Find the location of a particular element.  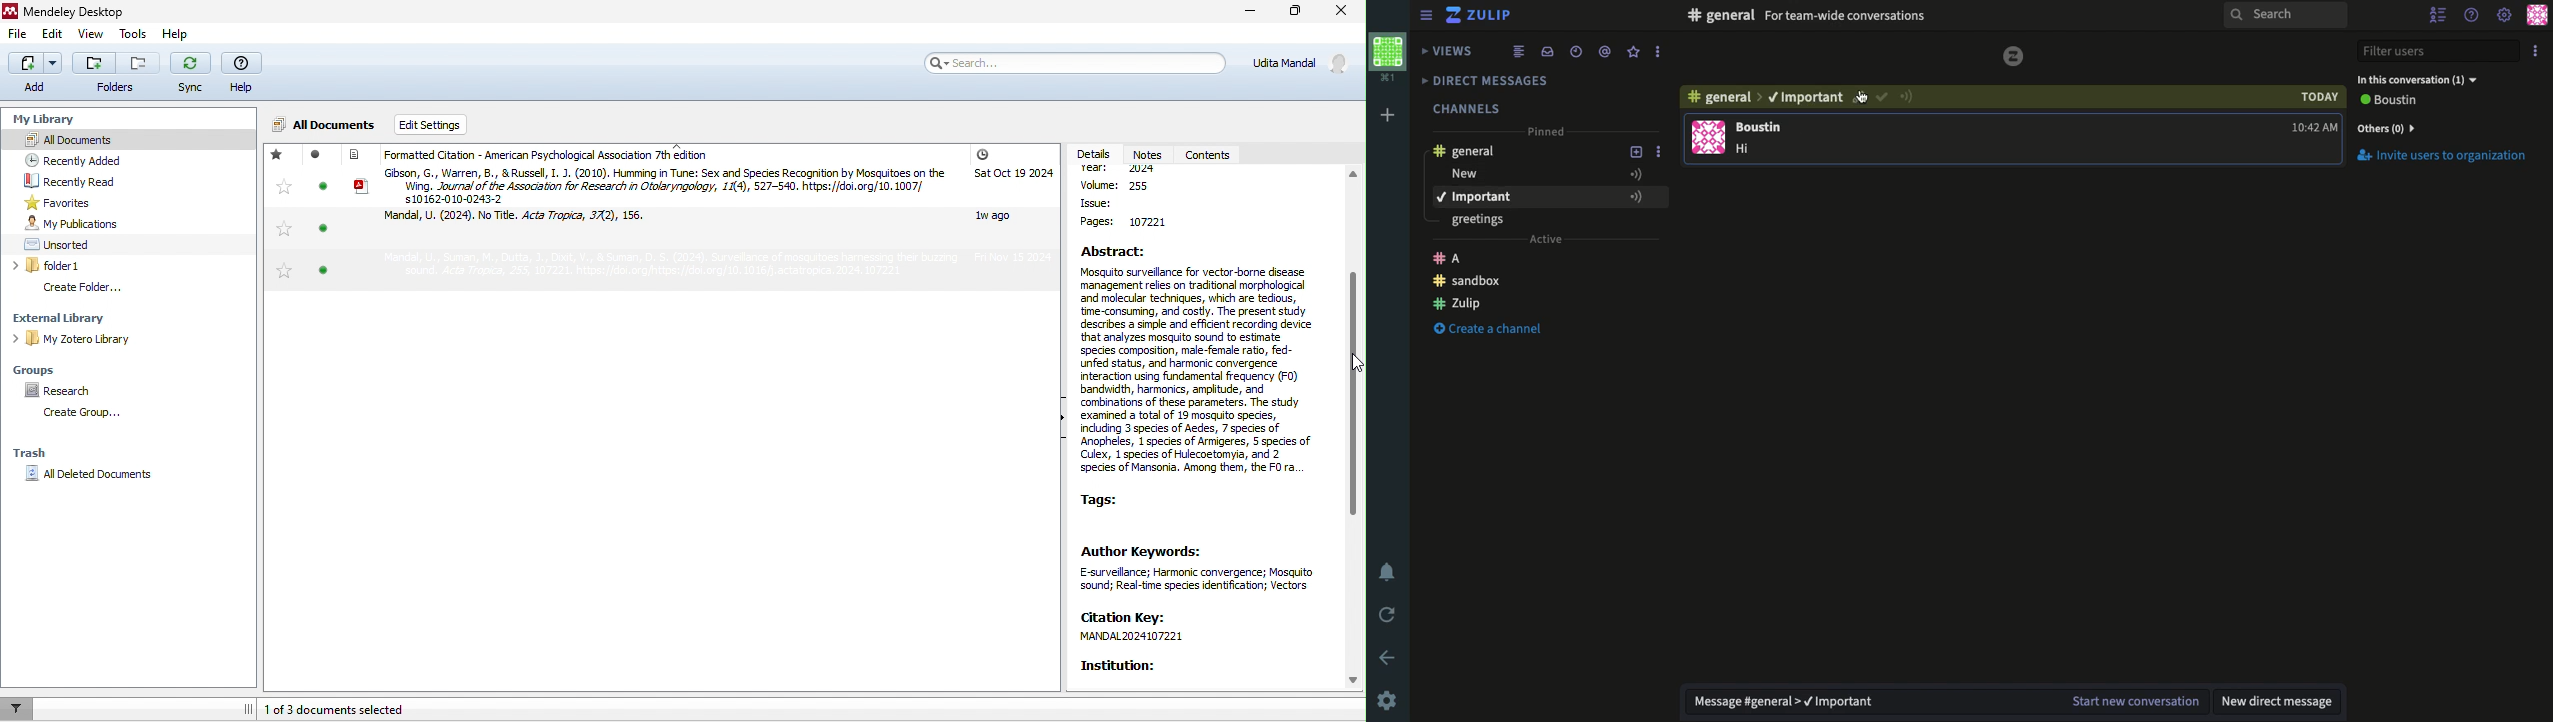

Help is located at coordinates (2474, 17).